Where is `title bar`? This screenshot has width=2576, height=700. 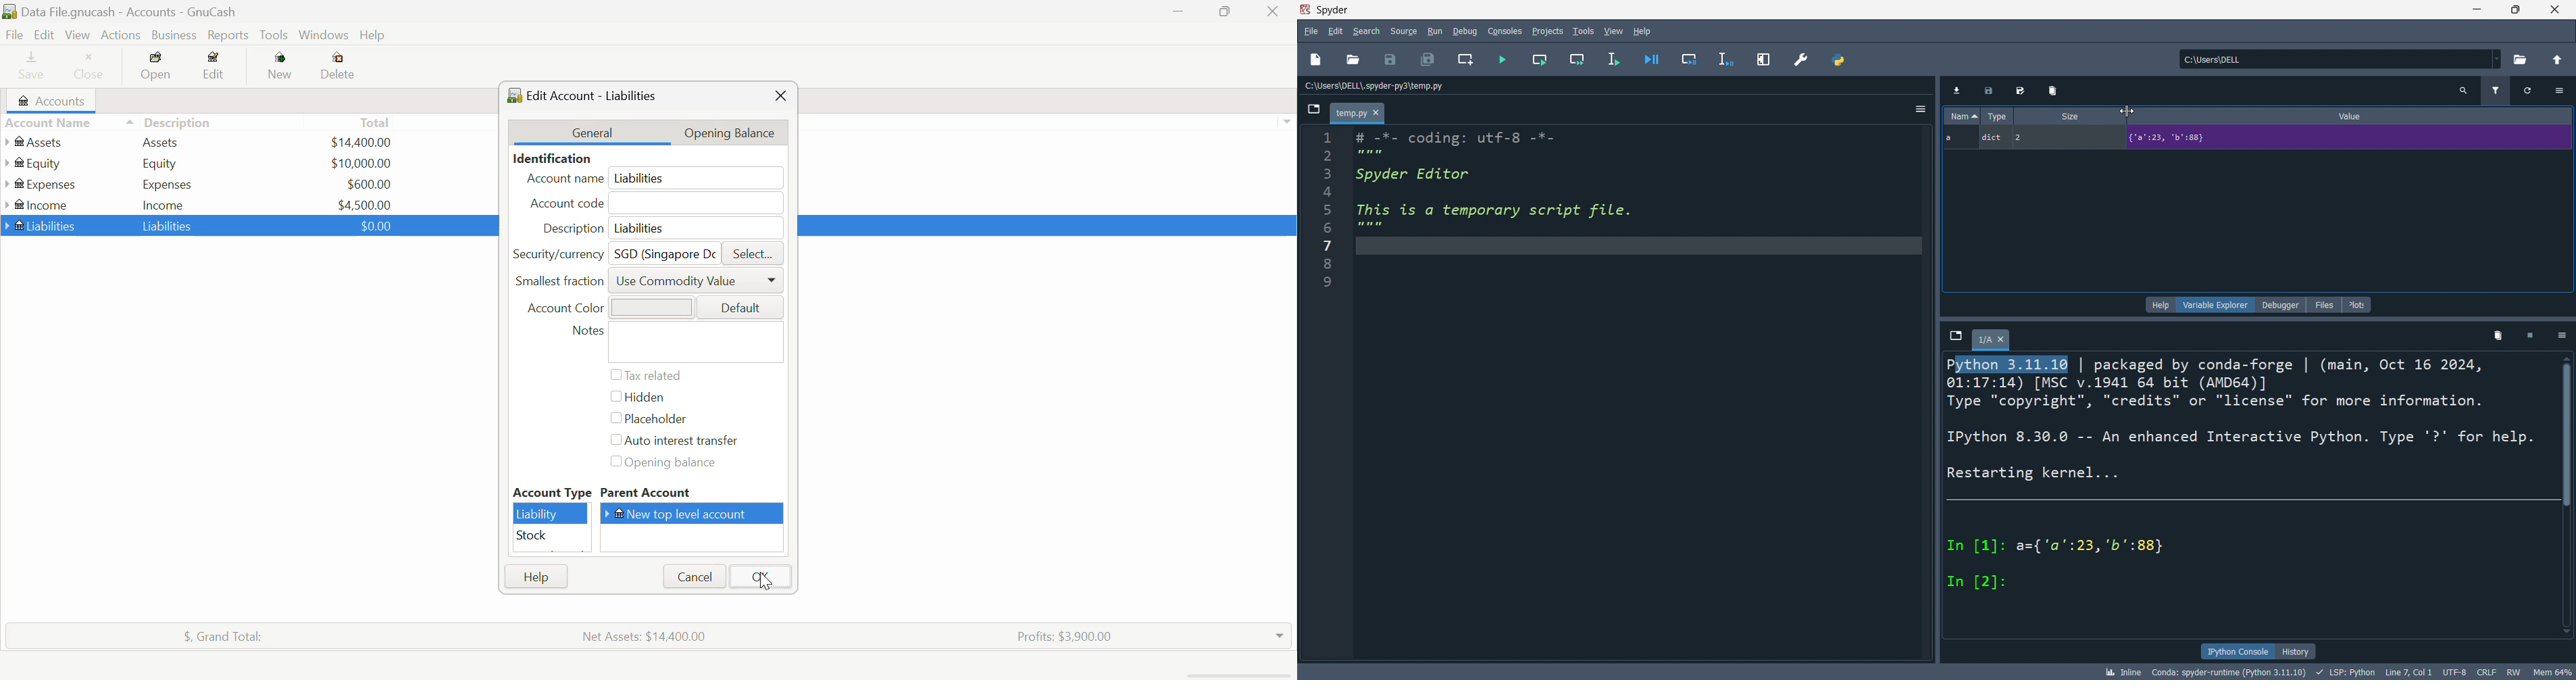 title bar is located at coordinates (1876, 10).